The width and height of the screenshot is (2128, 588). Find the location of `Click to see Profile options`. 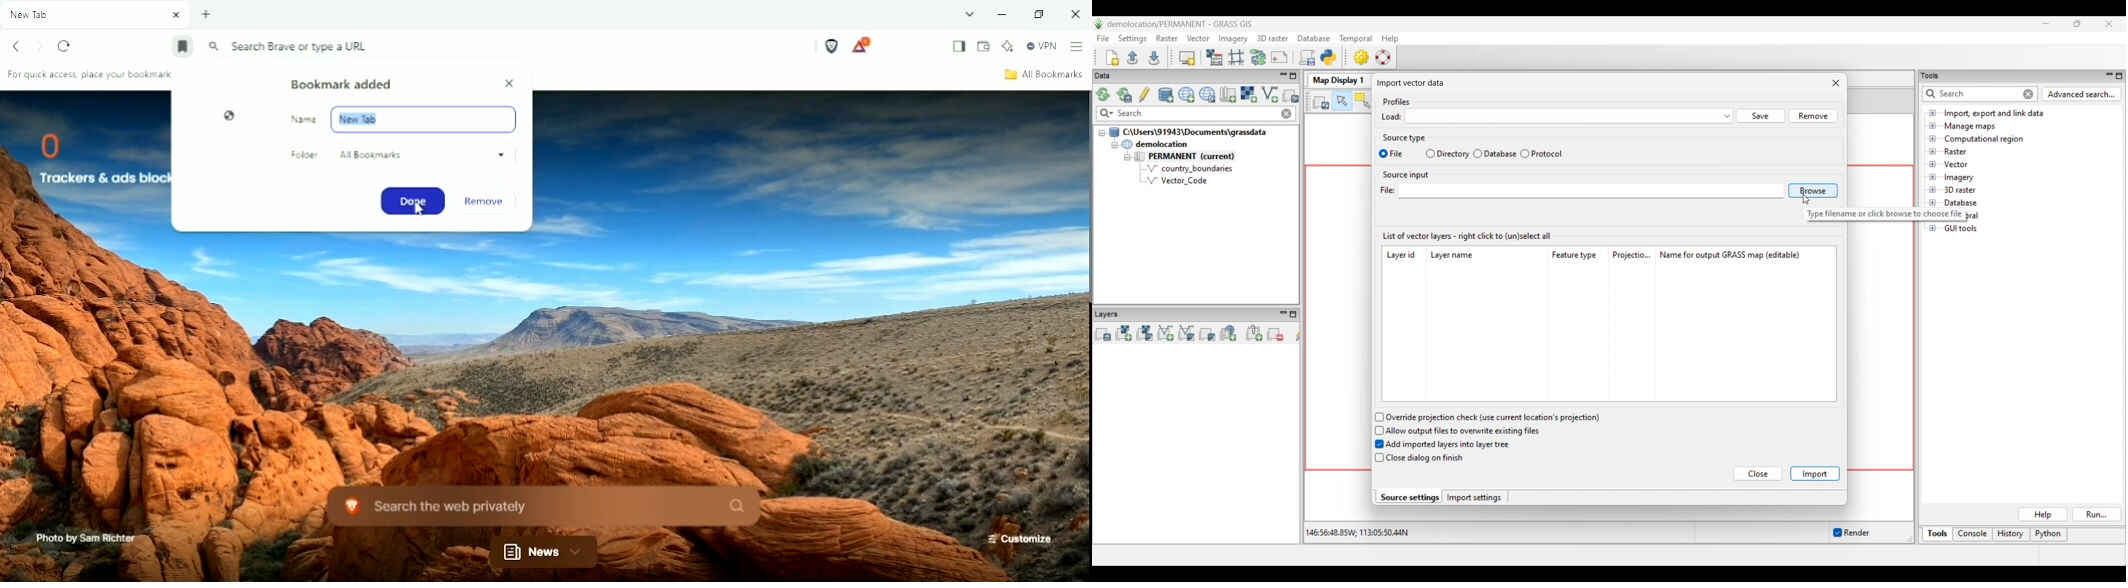

Click to see Profile options is located at coordinates (1571, 116).